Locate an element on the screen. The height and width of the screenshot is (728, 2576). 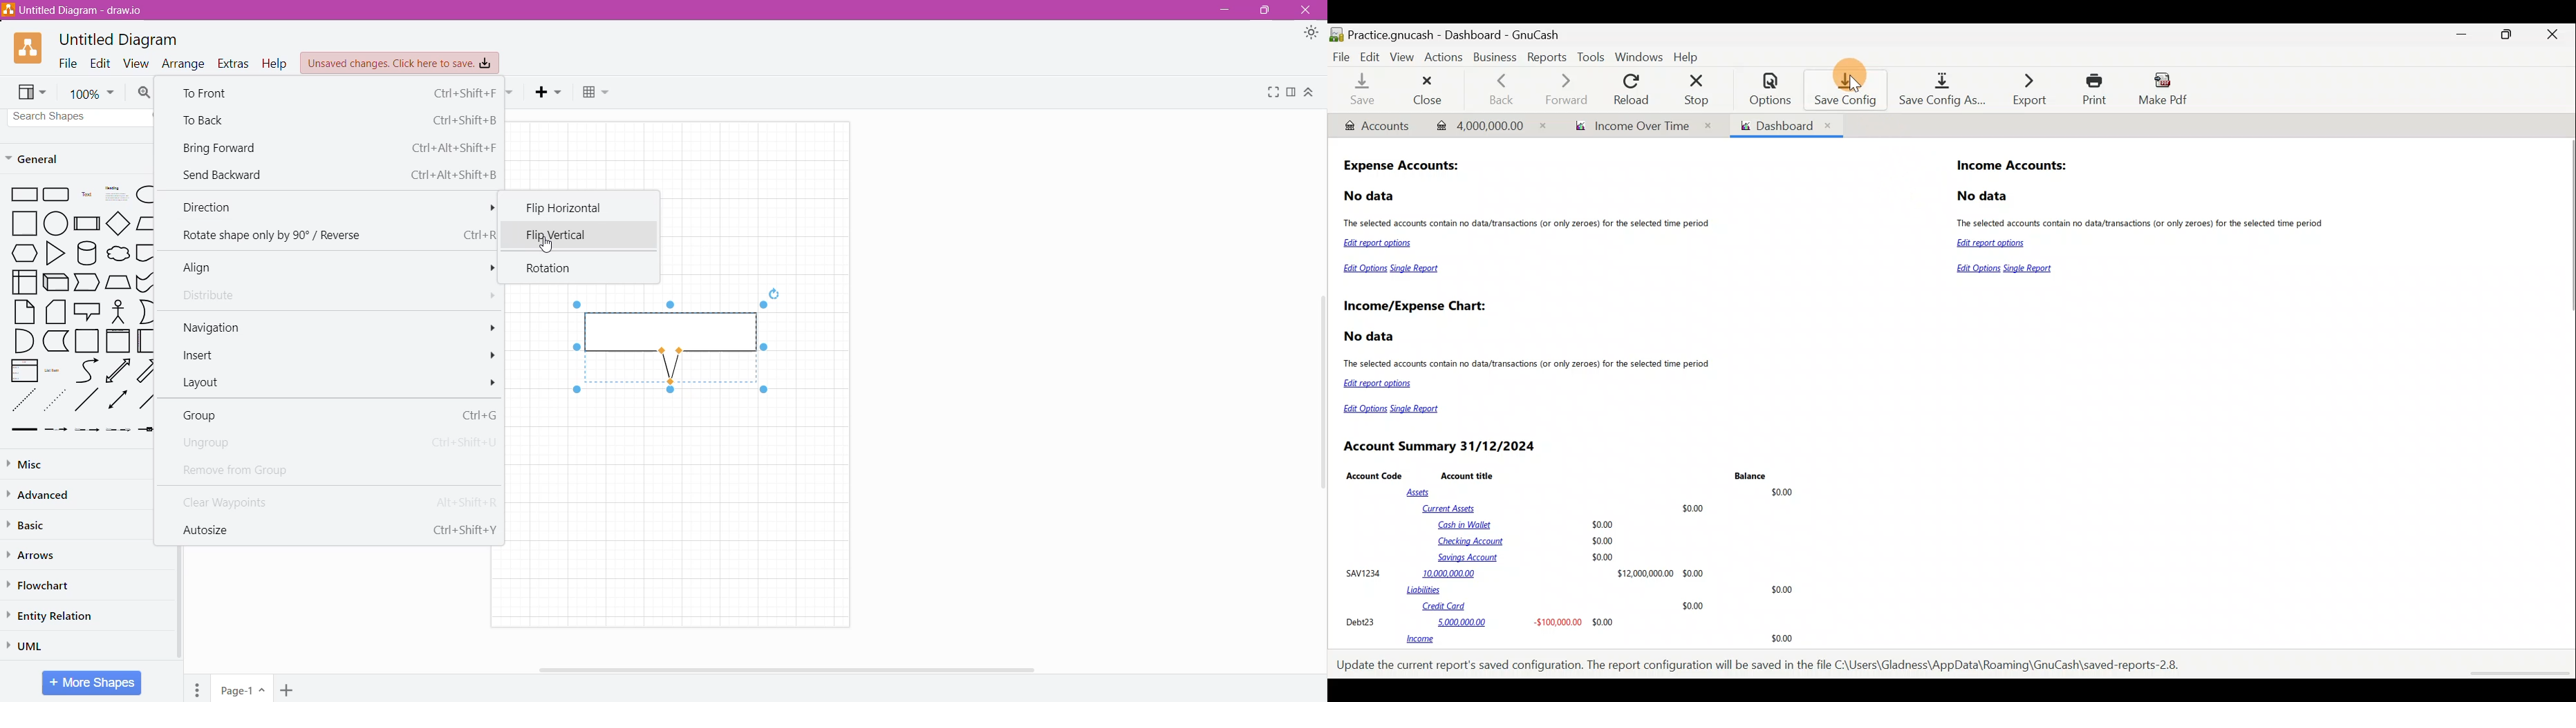
Upward Arrow is located at coordinates (118, 370).